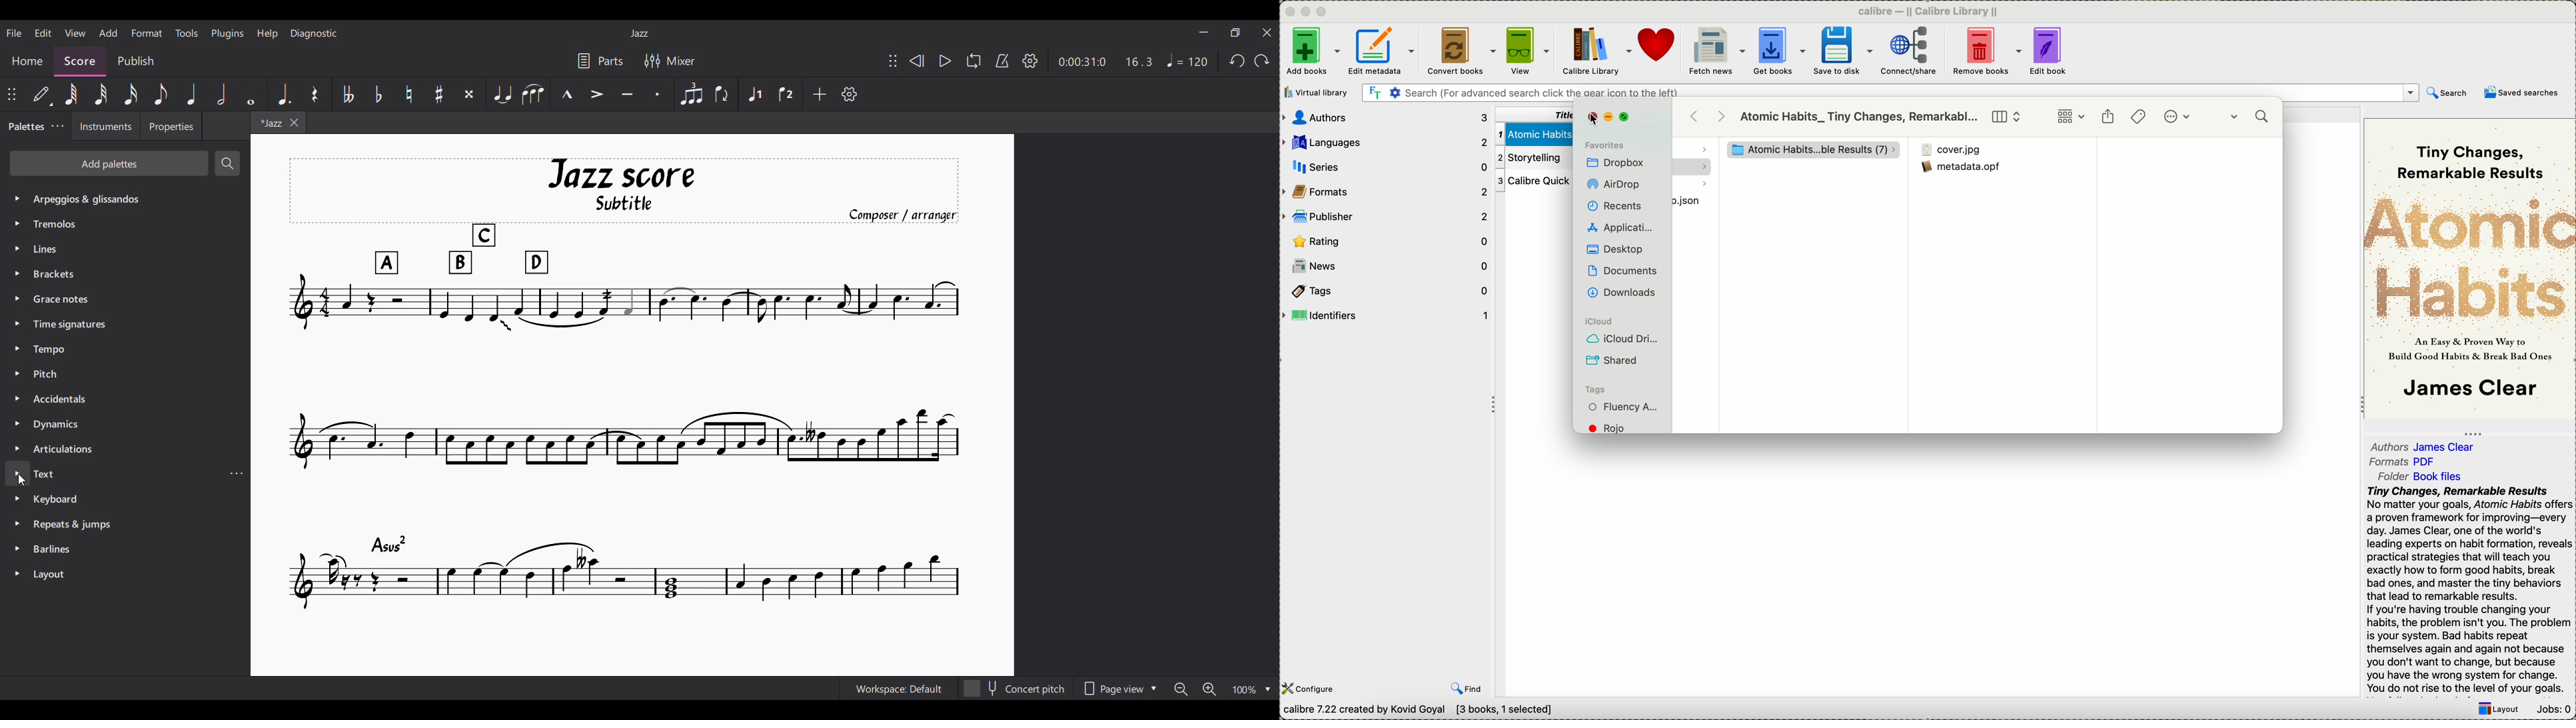 Image resolution: width=2576 pixels, height=728 pixels. Describe the element at coordinates (229, 163) in the screenshot. I see `Search` at that location.